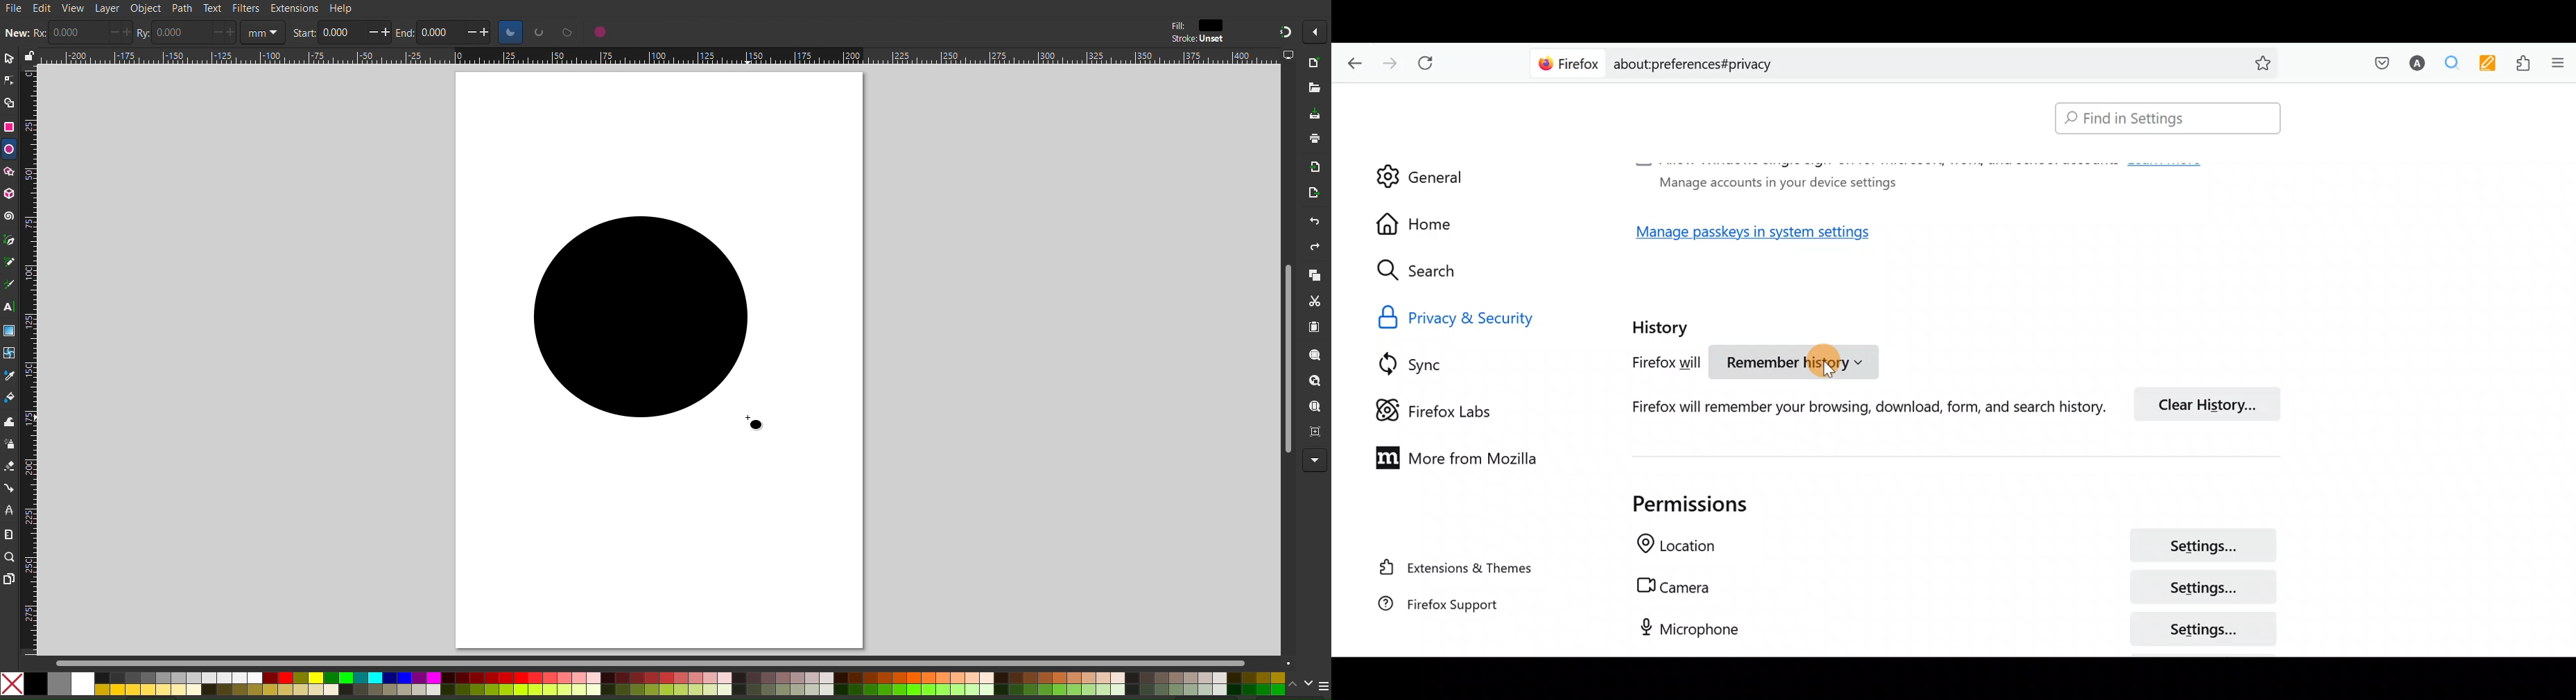 The height and width of the screenshot is (700, 2576). What do you see at coordinates (1314, 111) in the screenshot?
I see `Save` at bounding box center [1314, 111].